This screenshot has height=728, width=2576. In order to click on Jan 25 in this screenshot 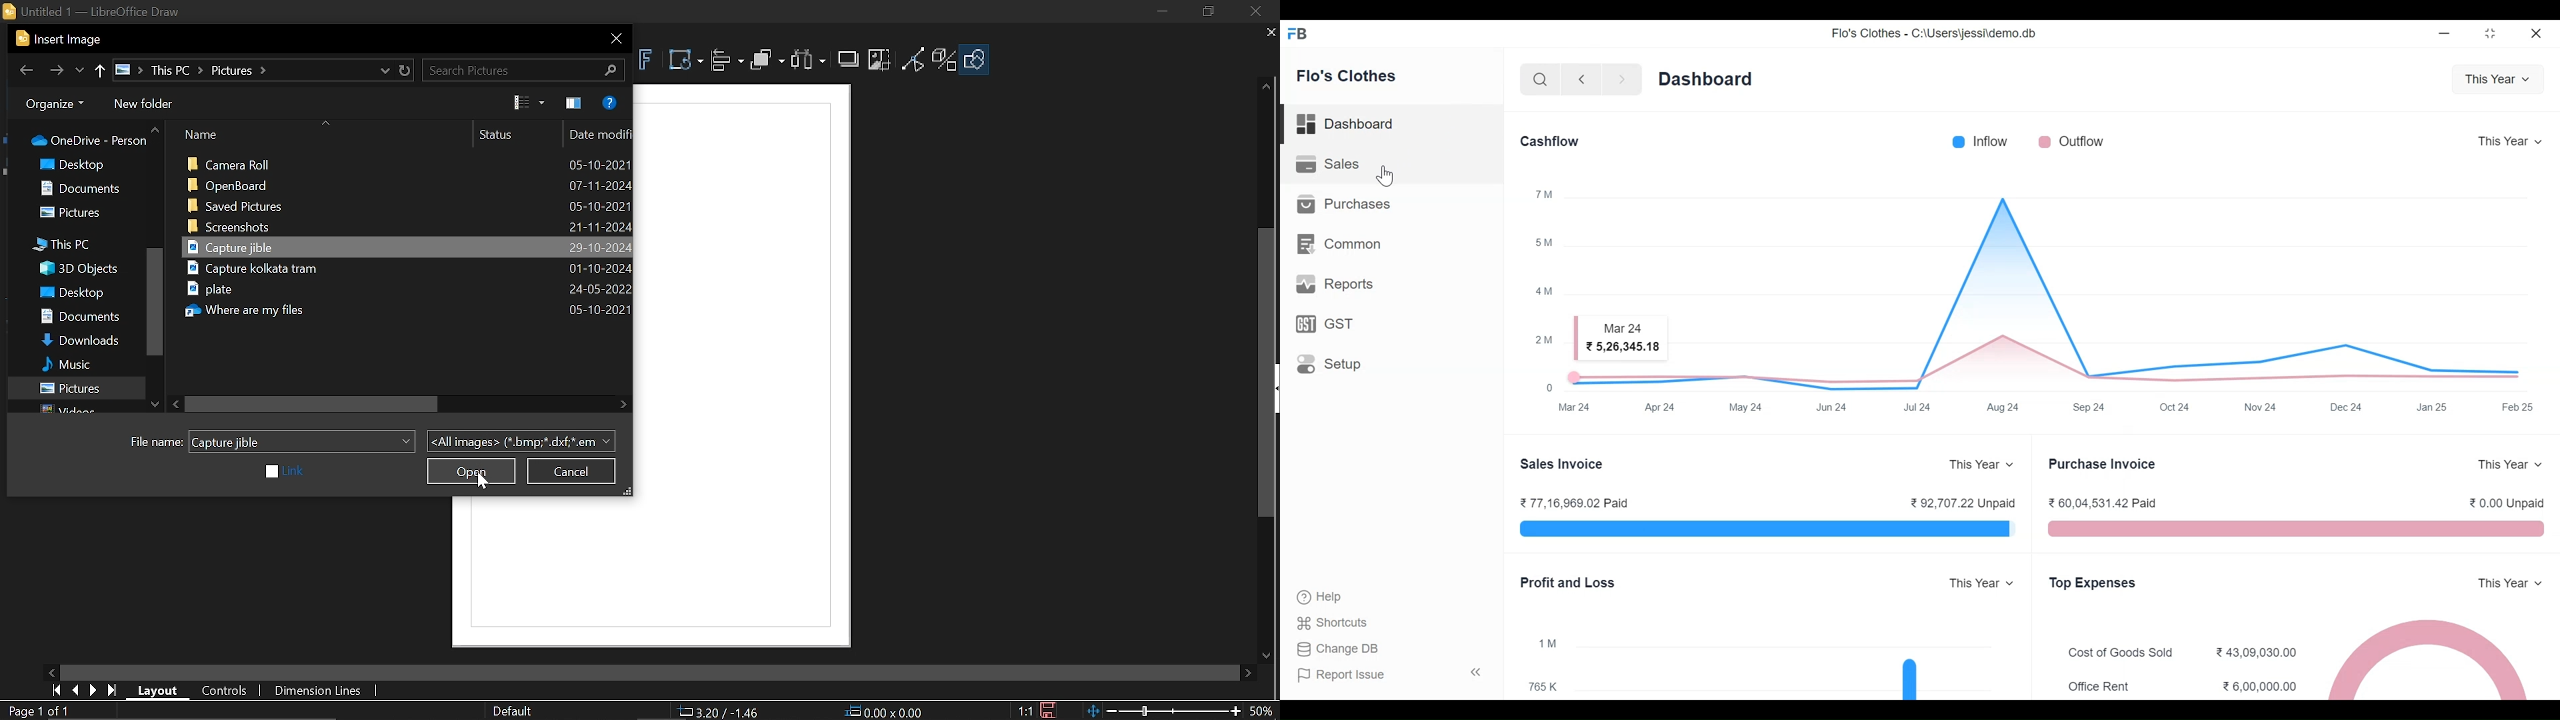, I will do `click(2430, 407)`.